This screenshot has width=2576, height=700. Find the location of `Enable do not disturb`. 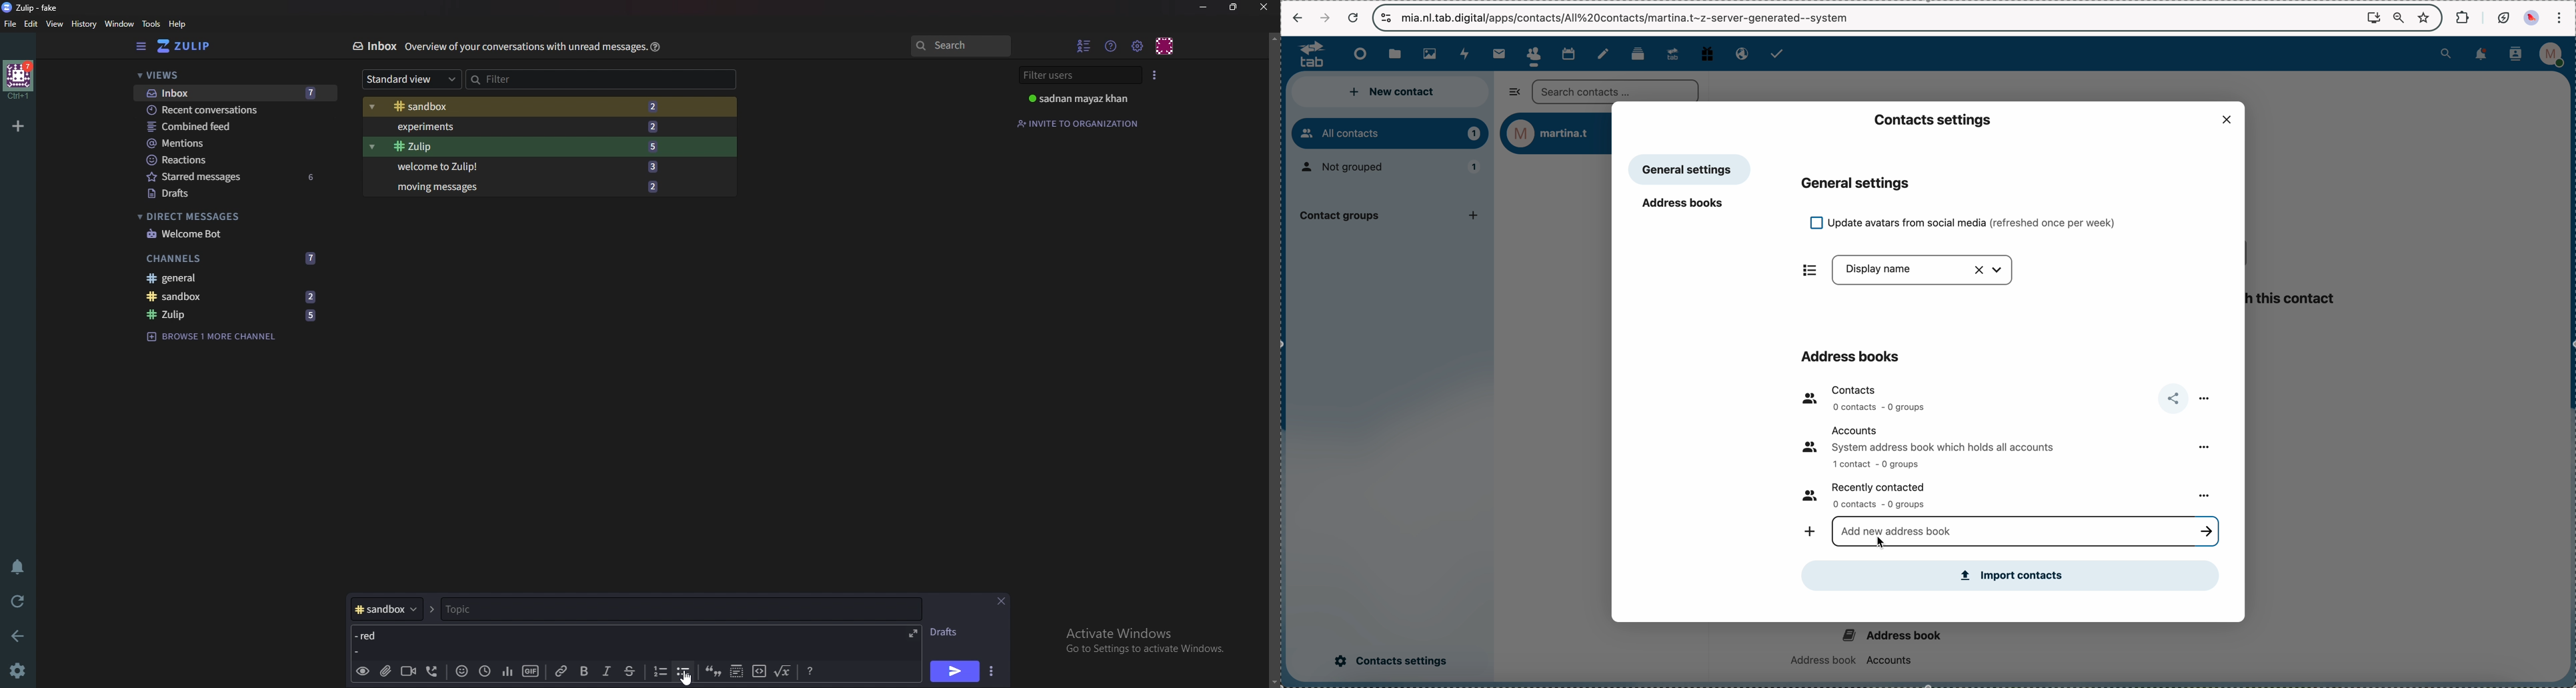

Enable do not disturb is located at coordinates (20, 565).